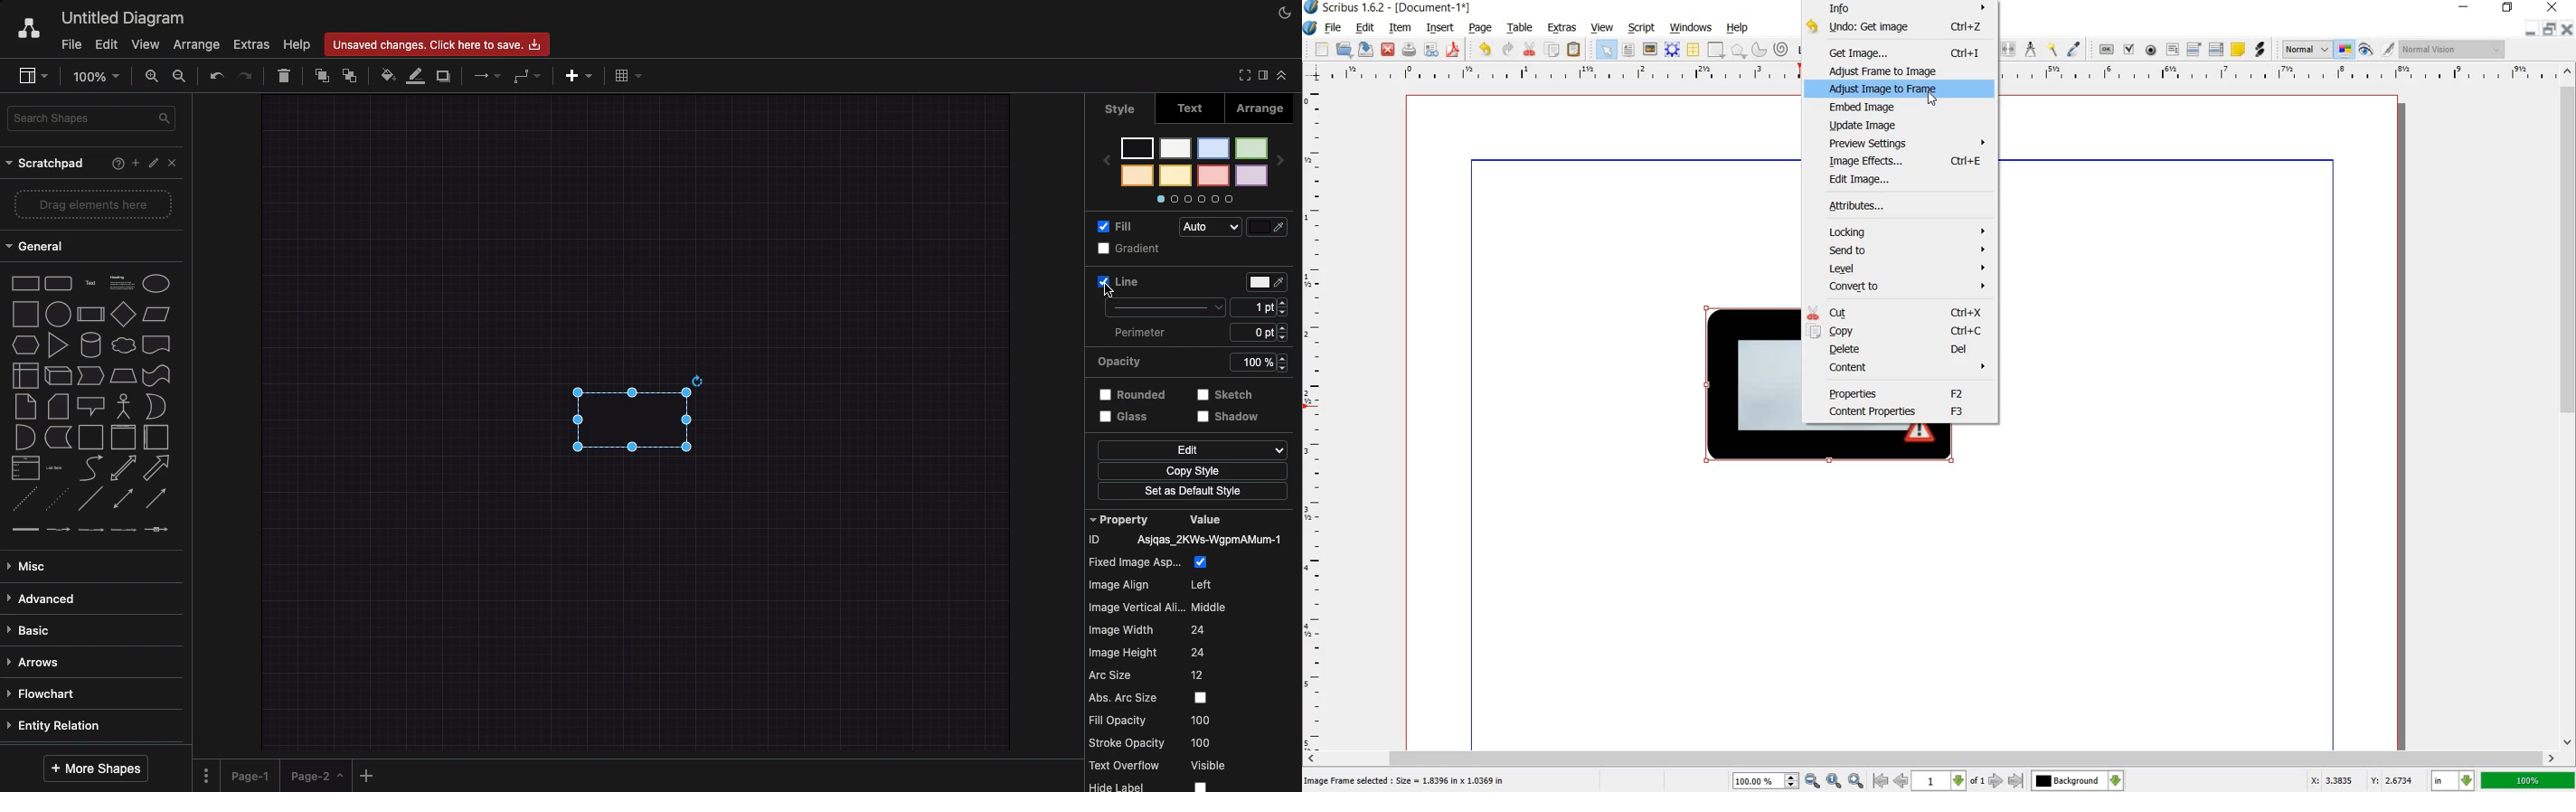 The image size is (2576, 812). Describe the element at coordinates (529, 77) in the screenshot. I see `Waypoints` at that location.